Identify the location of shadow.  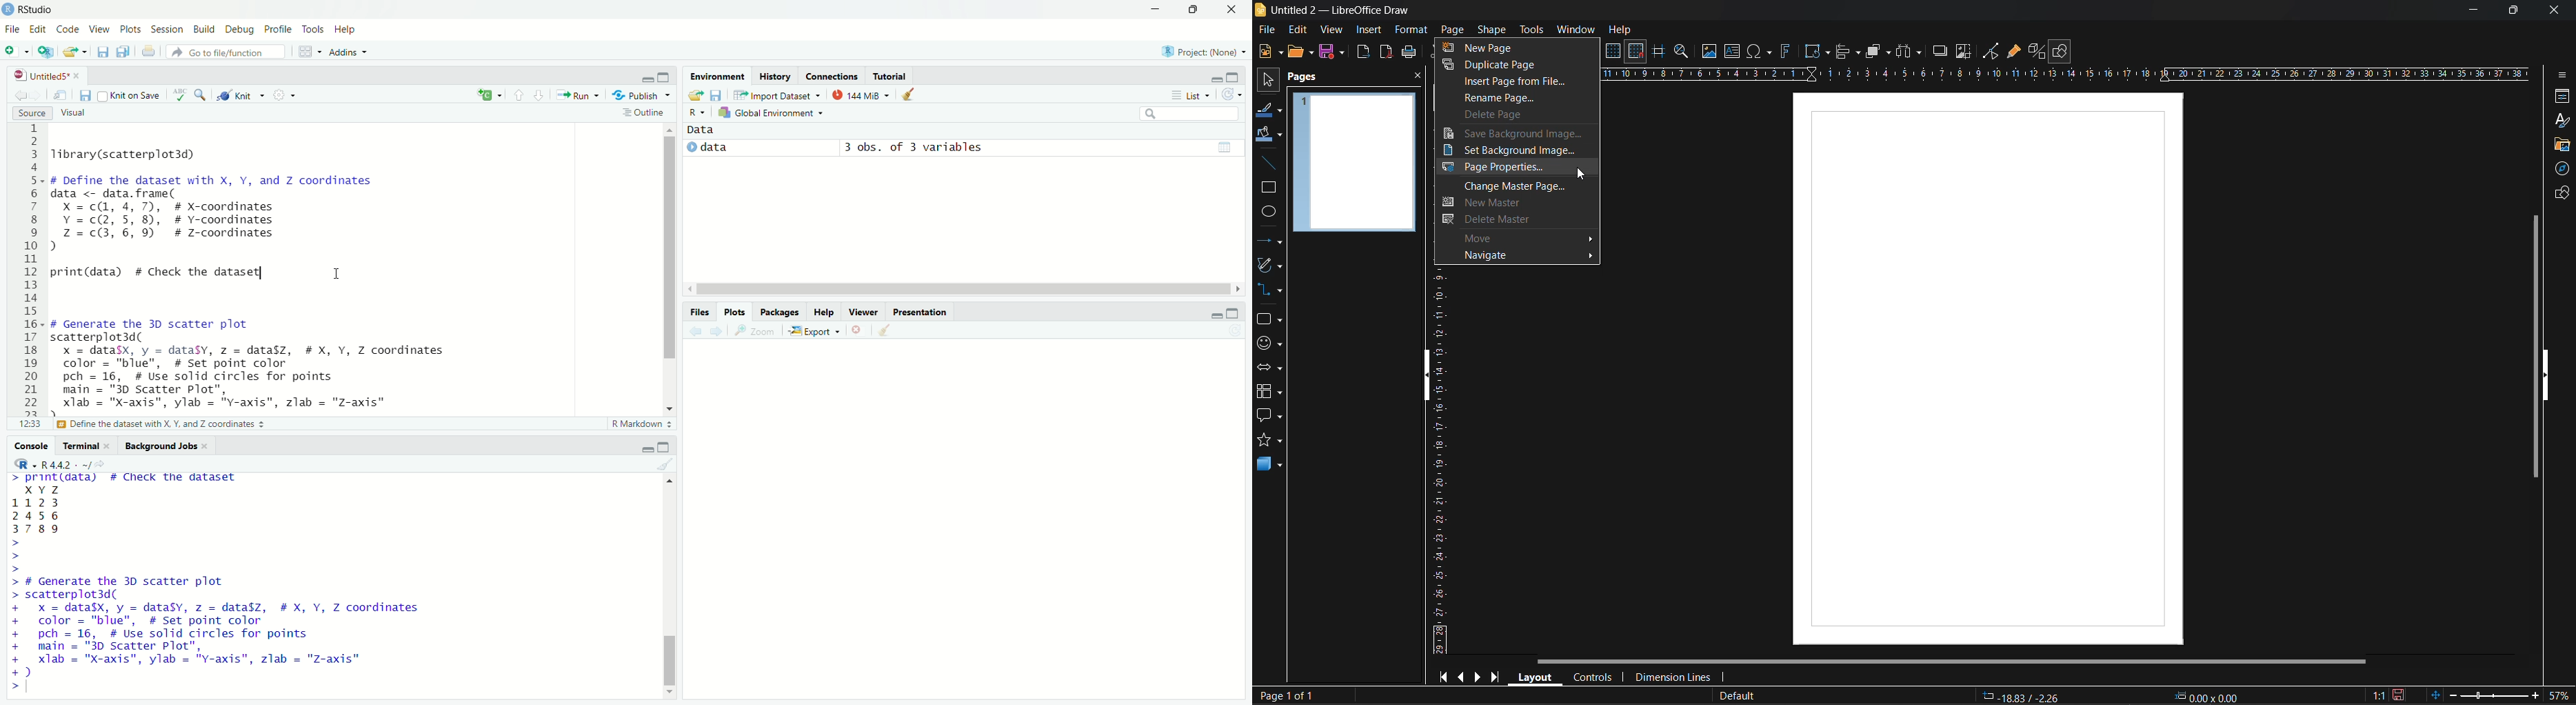
(1940, 50).